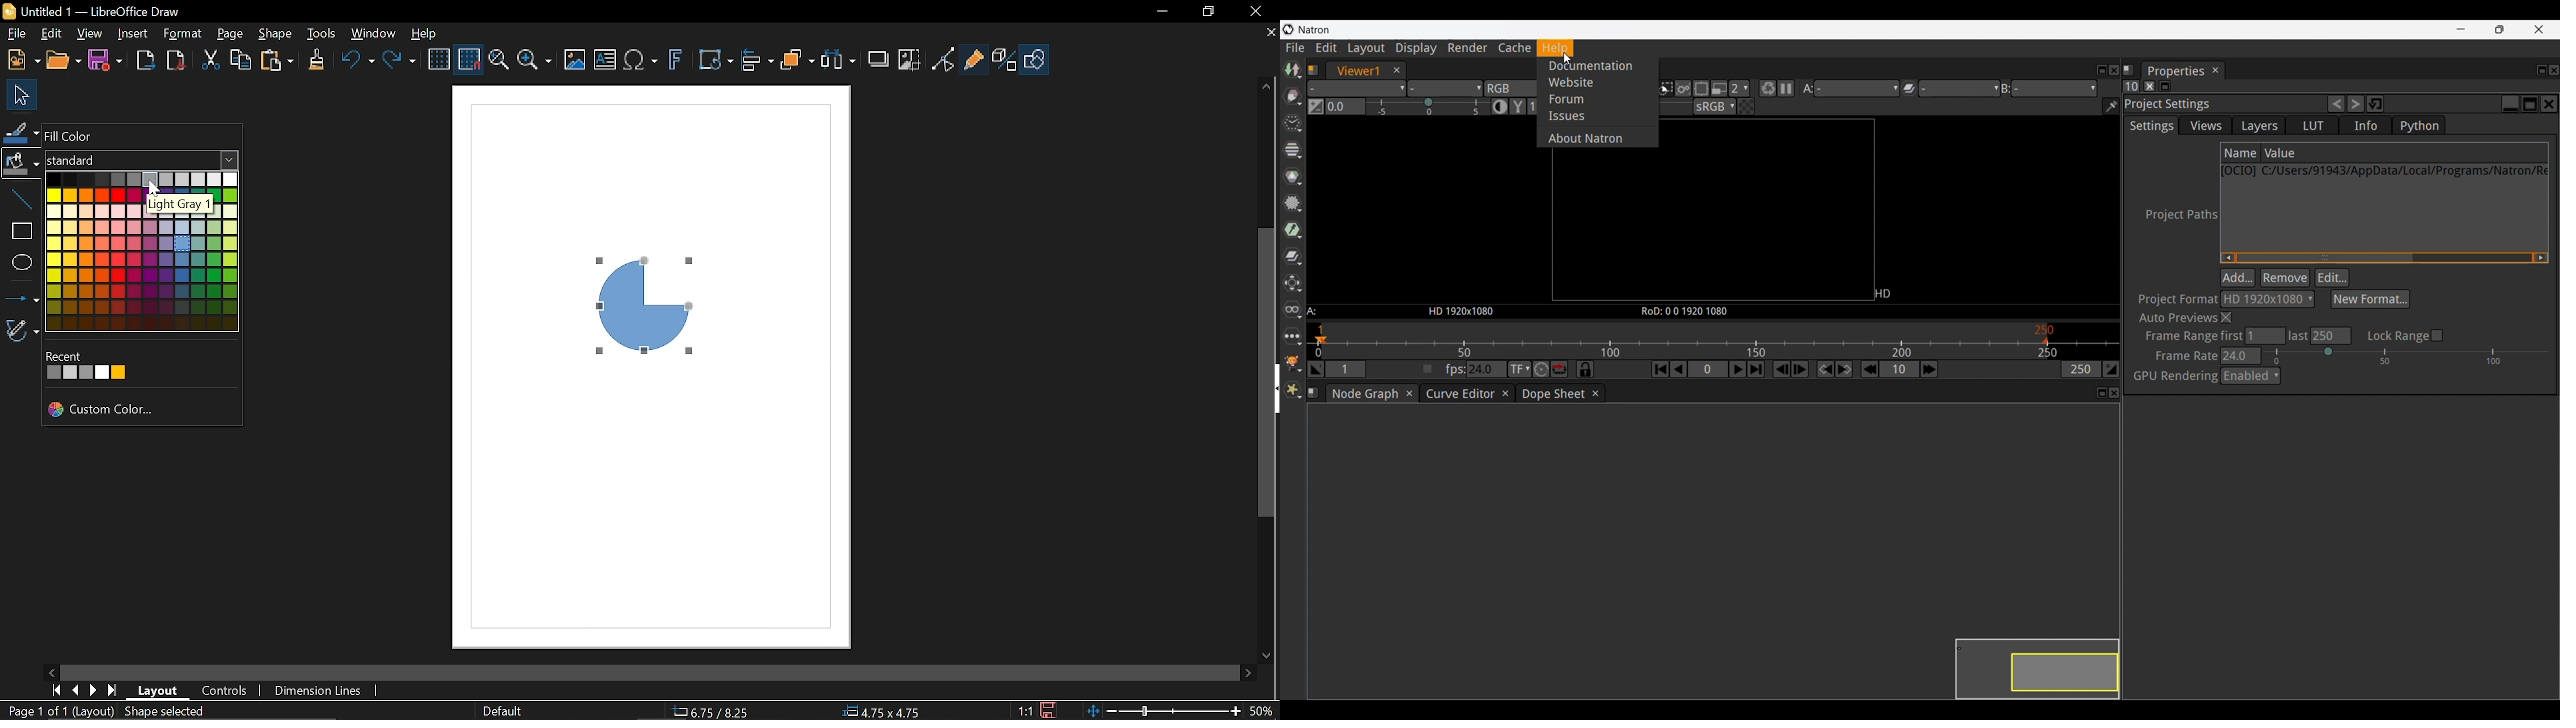 Image resolution: width=2576 pixels, height=728 pixels. I want to click on Custom color, so click(107, 411).